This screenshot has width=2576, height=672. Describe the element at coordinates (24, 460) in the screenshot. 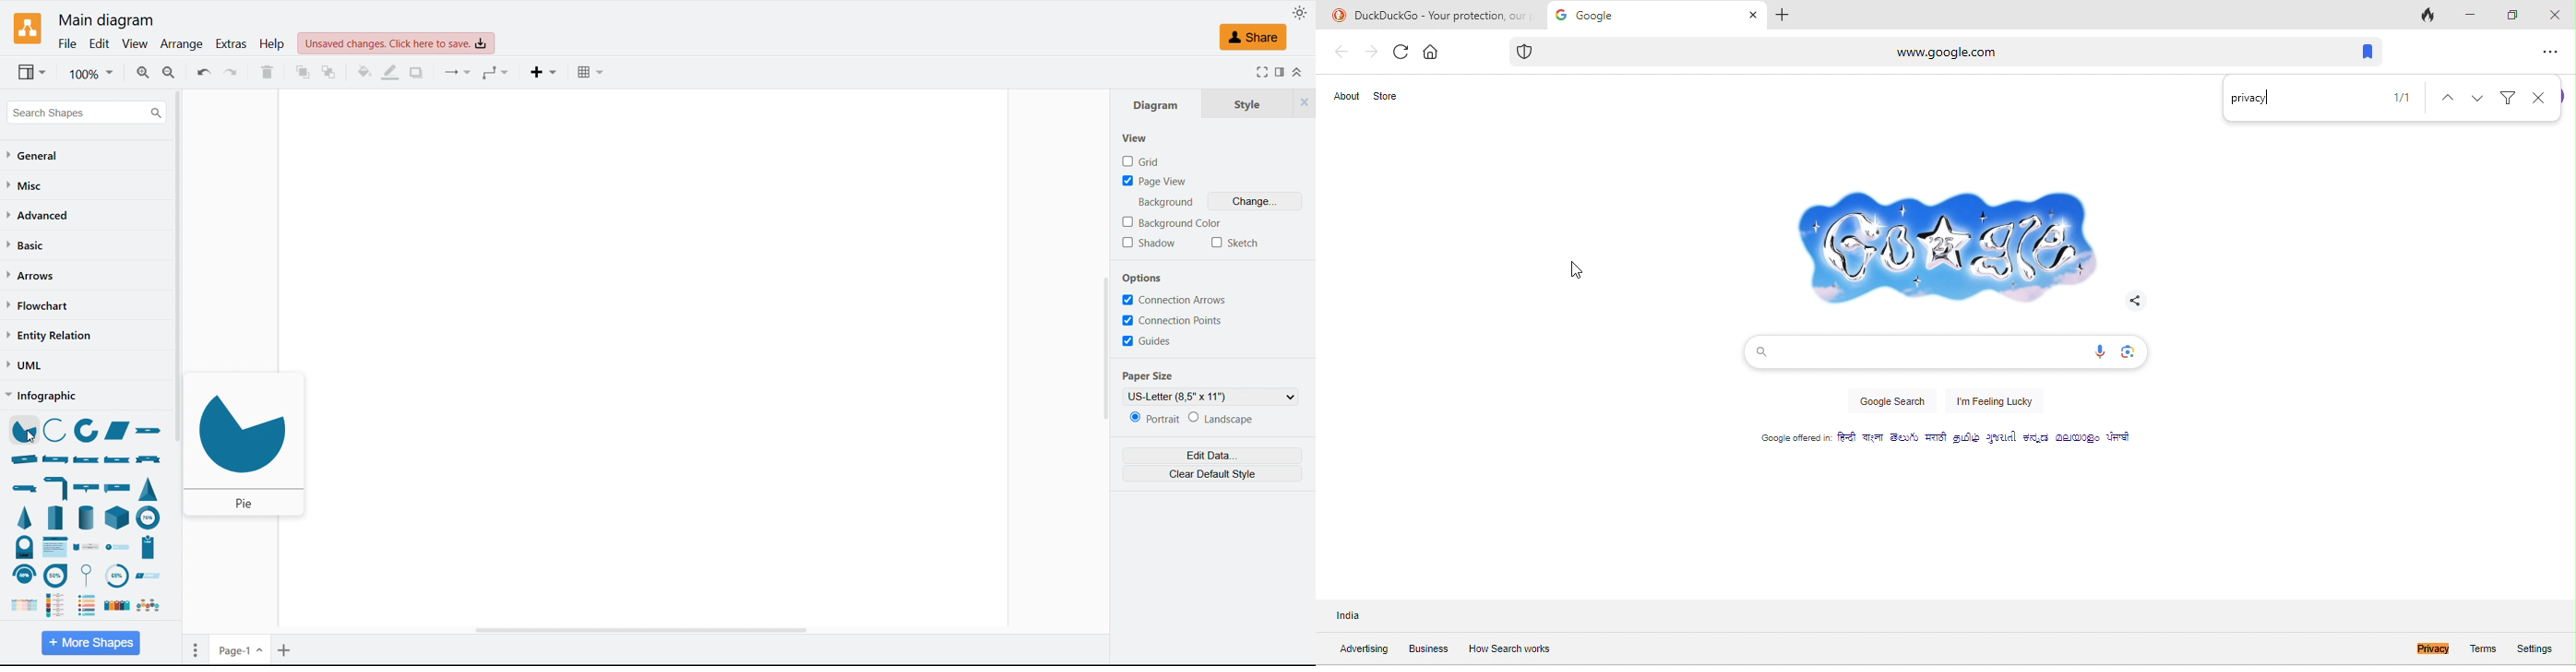

I see `ribbon rolled` at that location.